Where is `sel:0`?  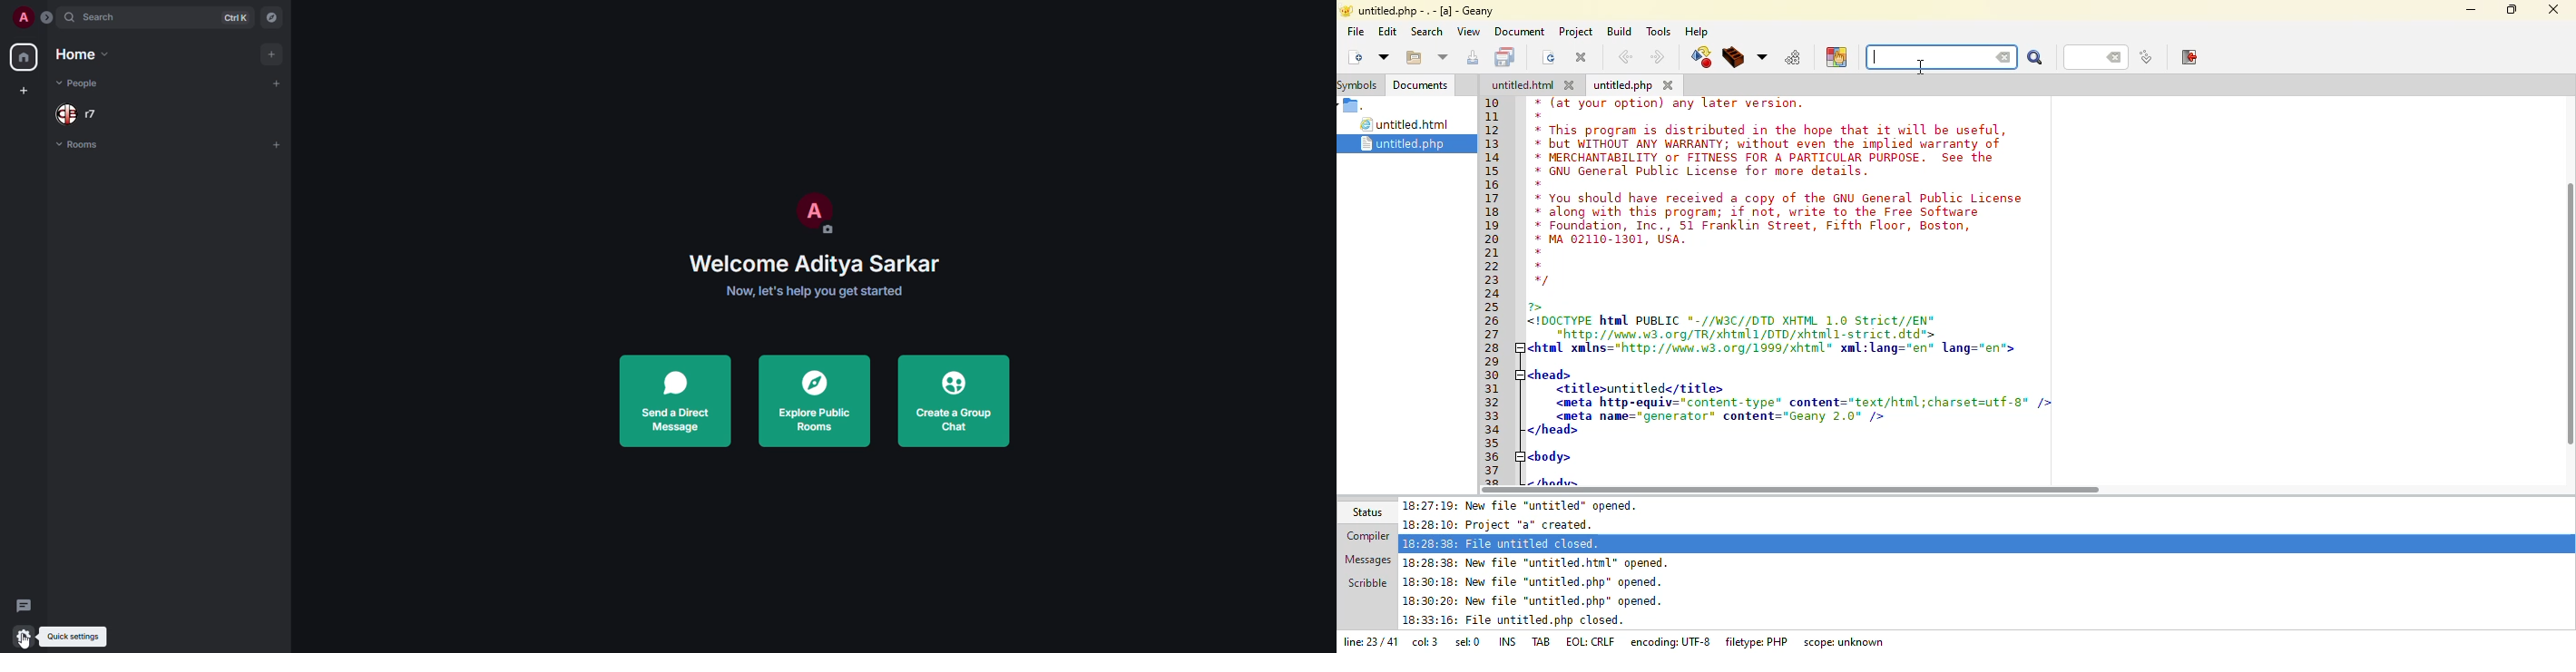
sel:0 is located at coordinates (1467, 644).